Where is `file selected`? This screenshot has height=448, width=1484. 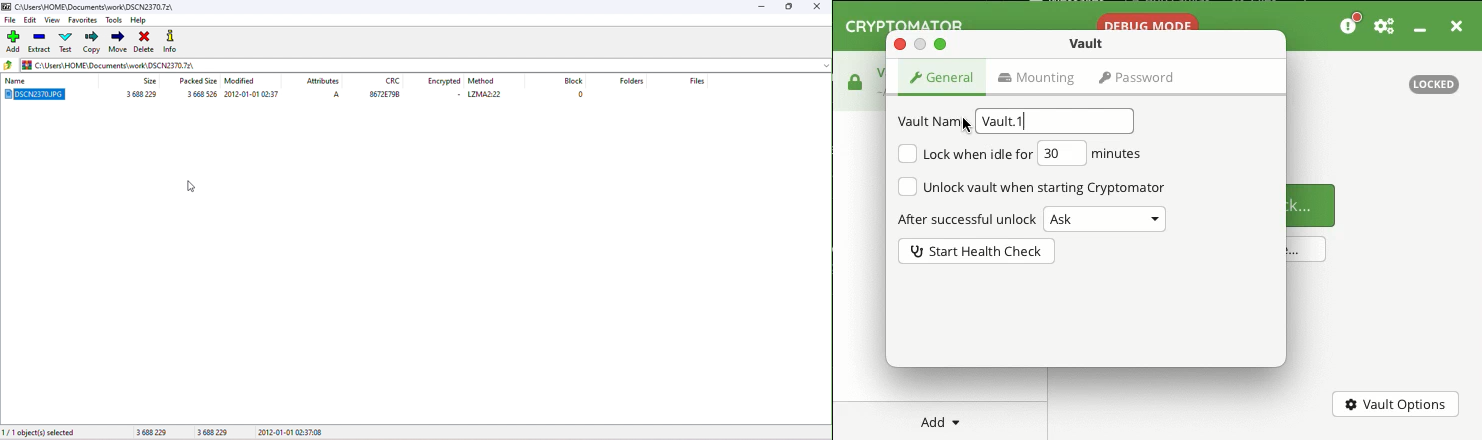 file selected is located at coordinates (42, 96).